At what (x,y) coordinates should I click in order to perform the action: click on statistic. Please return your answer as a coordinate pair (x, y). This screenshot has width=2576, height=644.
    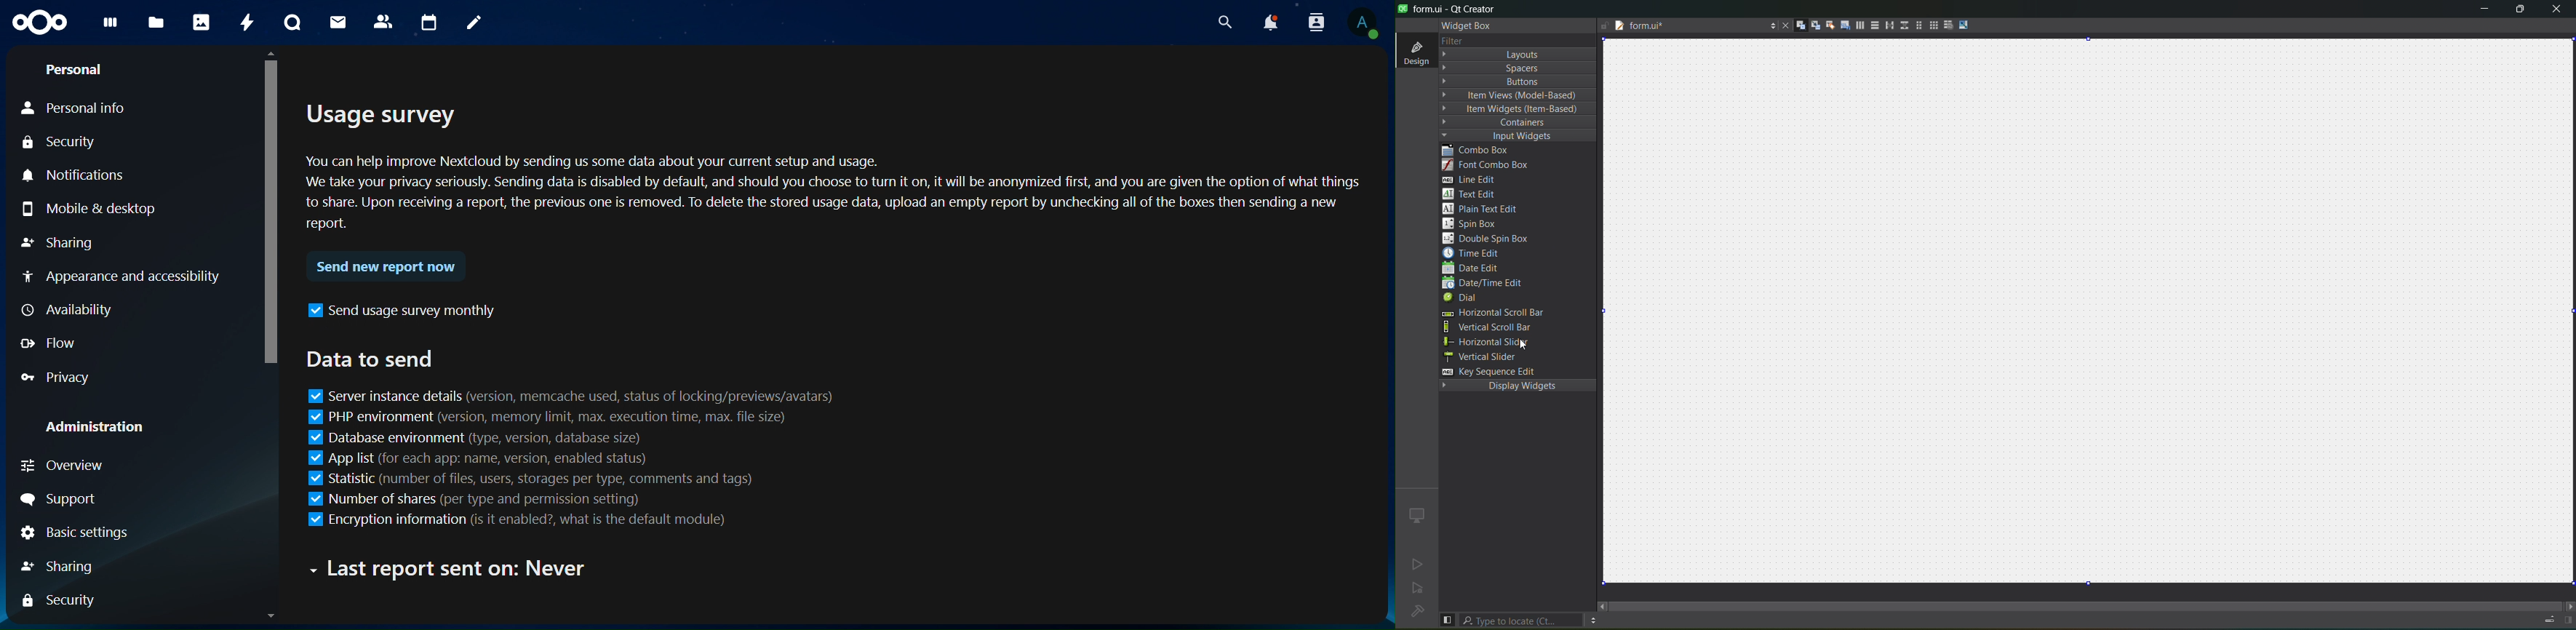
    Looking at the image, I should click on (505, 477).